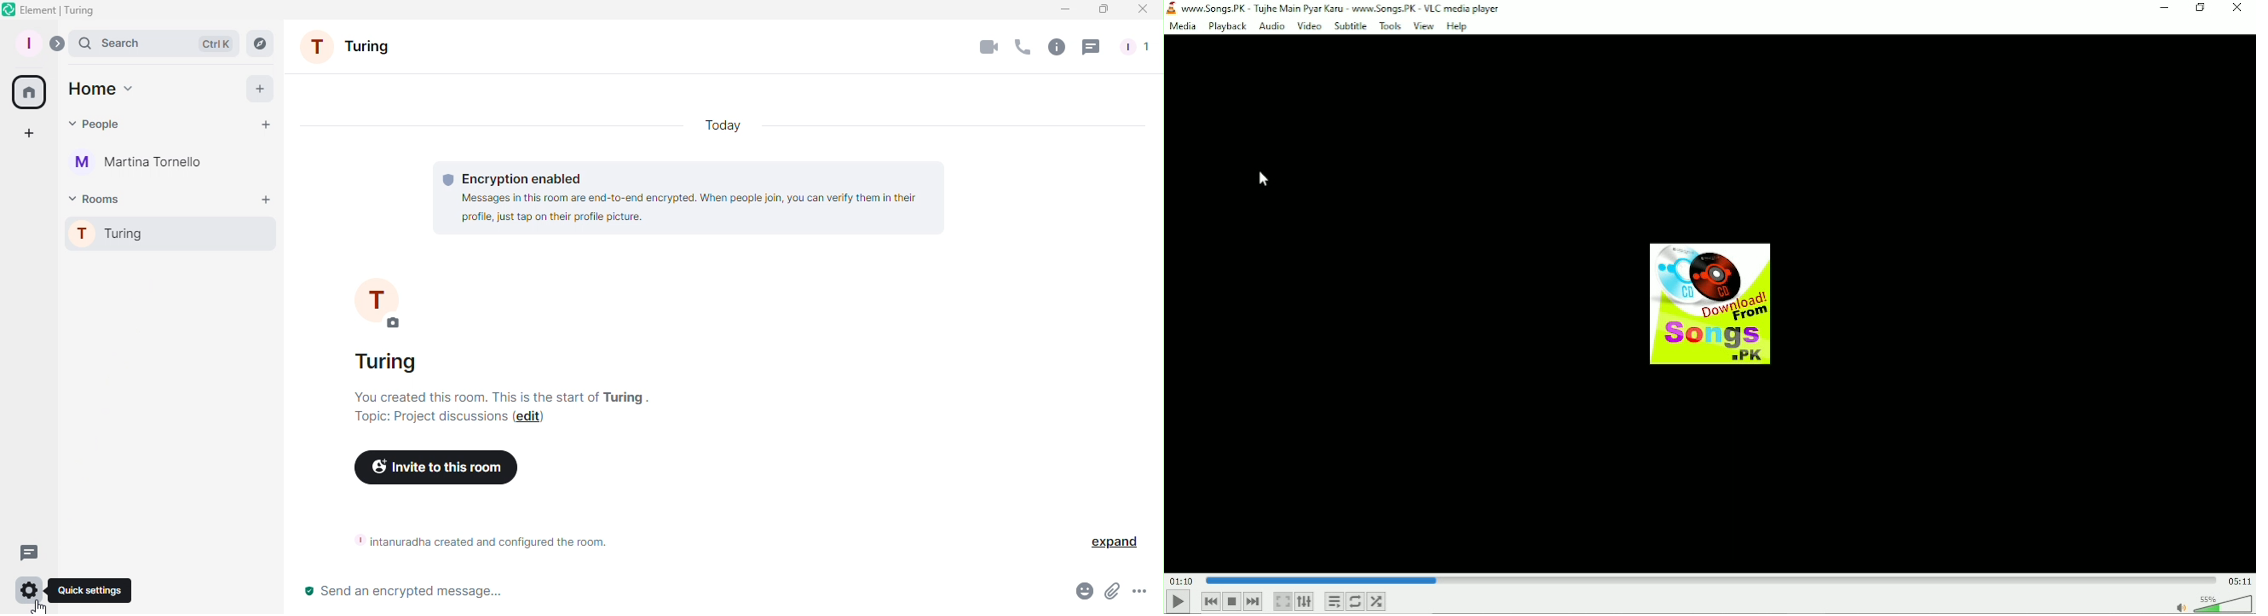 The width and height of the screenshot is (2268, 616). I want to click on Cursor, so click(38, 605).